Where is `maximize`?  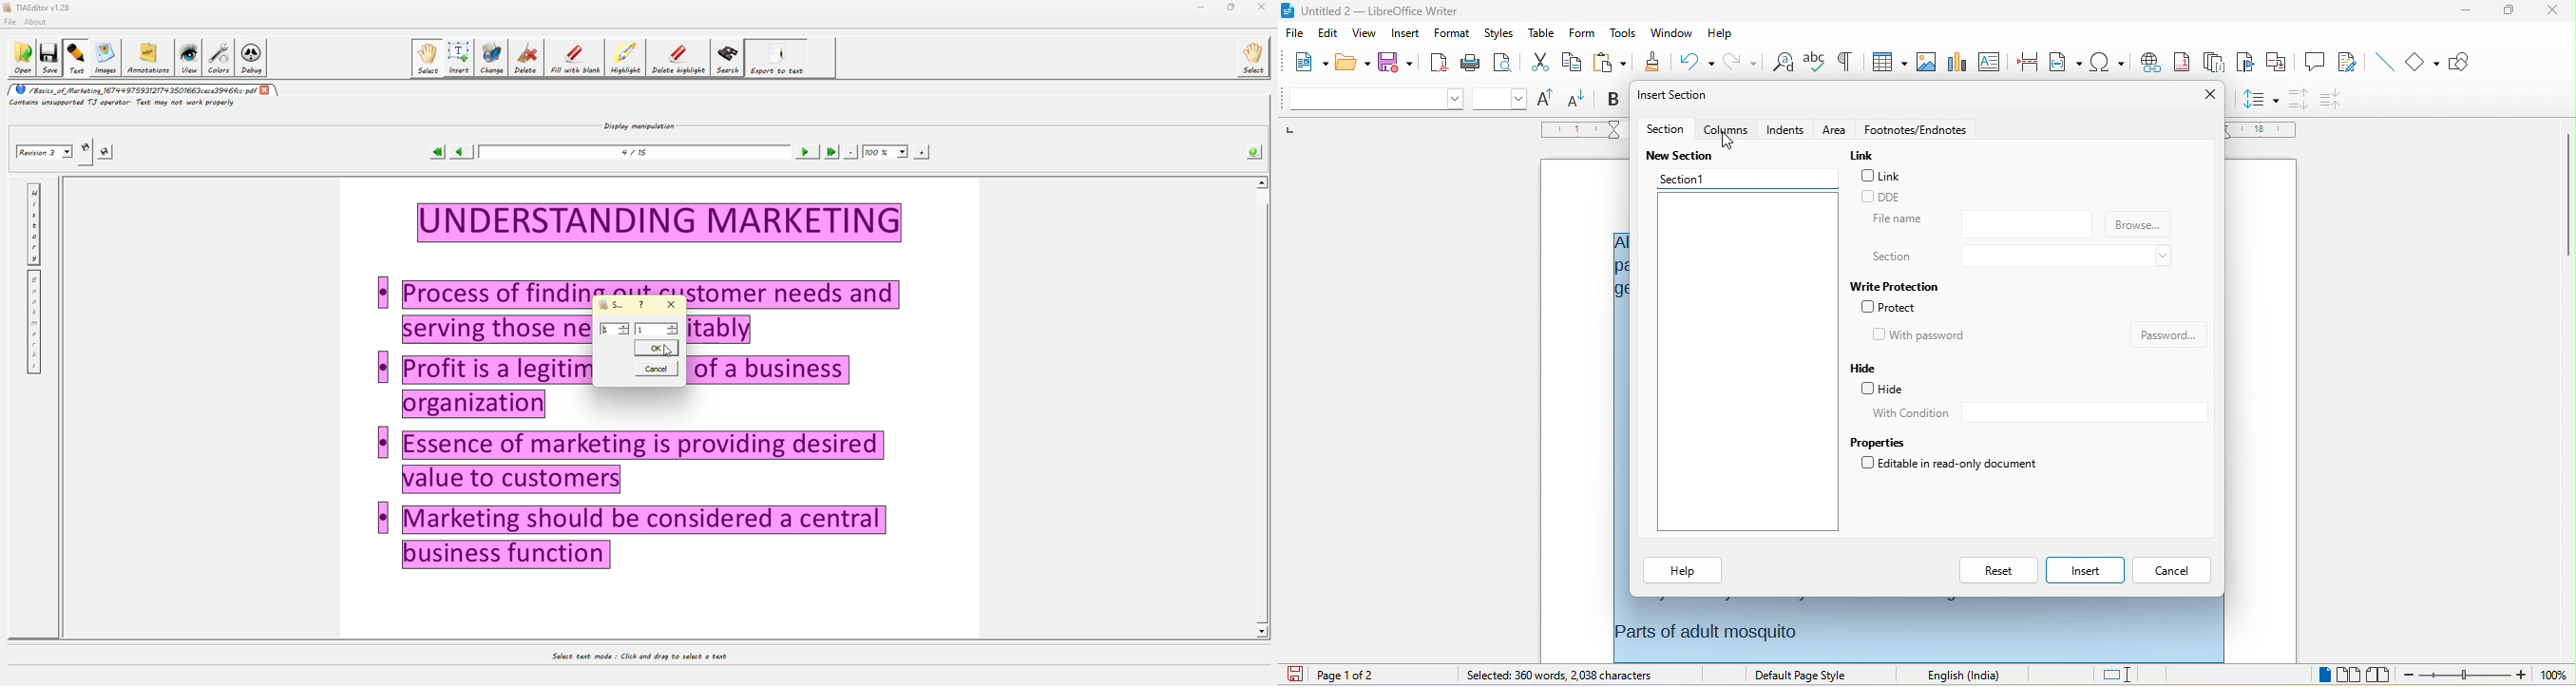
maximize is located at coordinates (2506, 12).